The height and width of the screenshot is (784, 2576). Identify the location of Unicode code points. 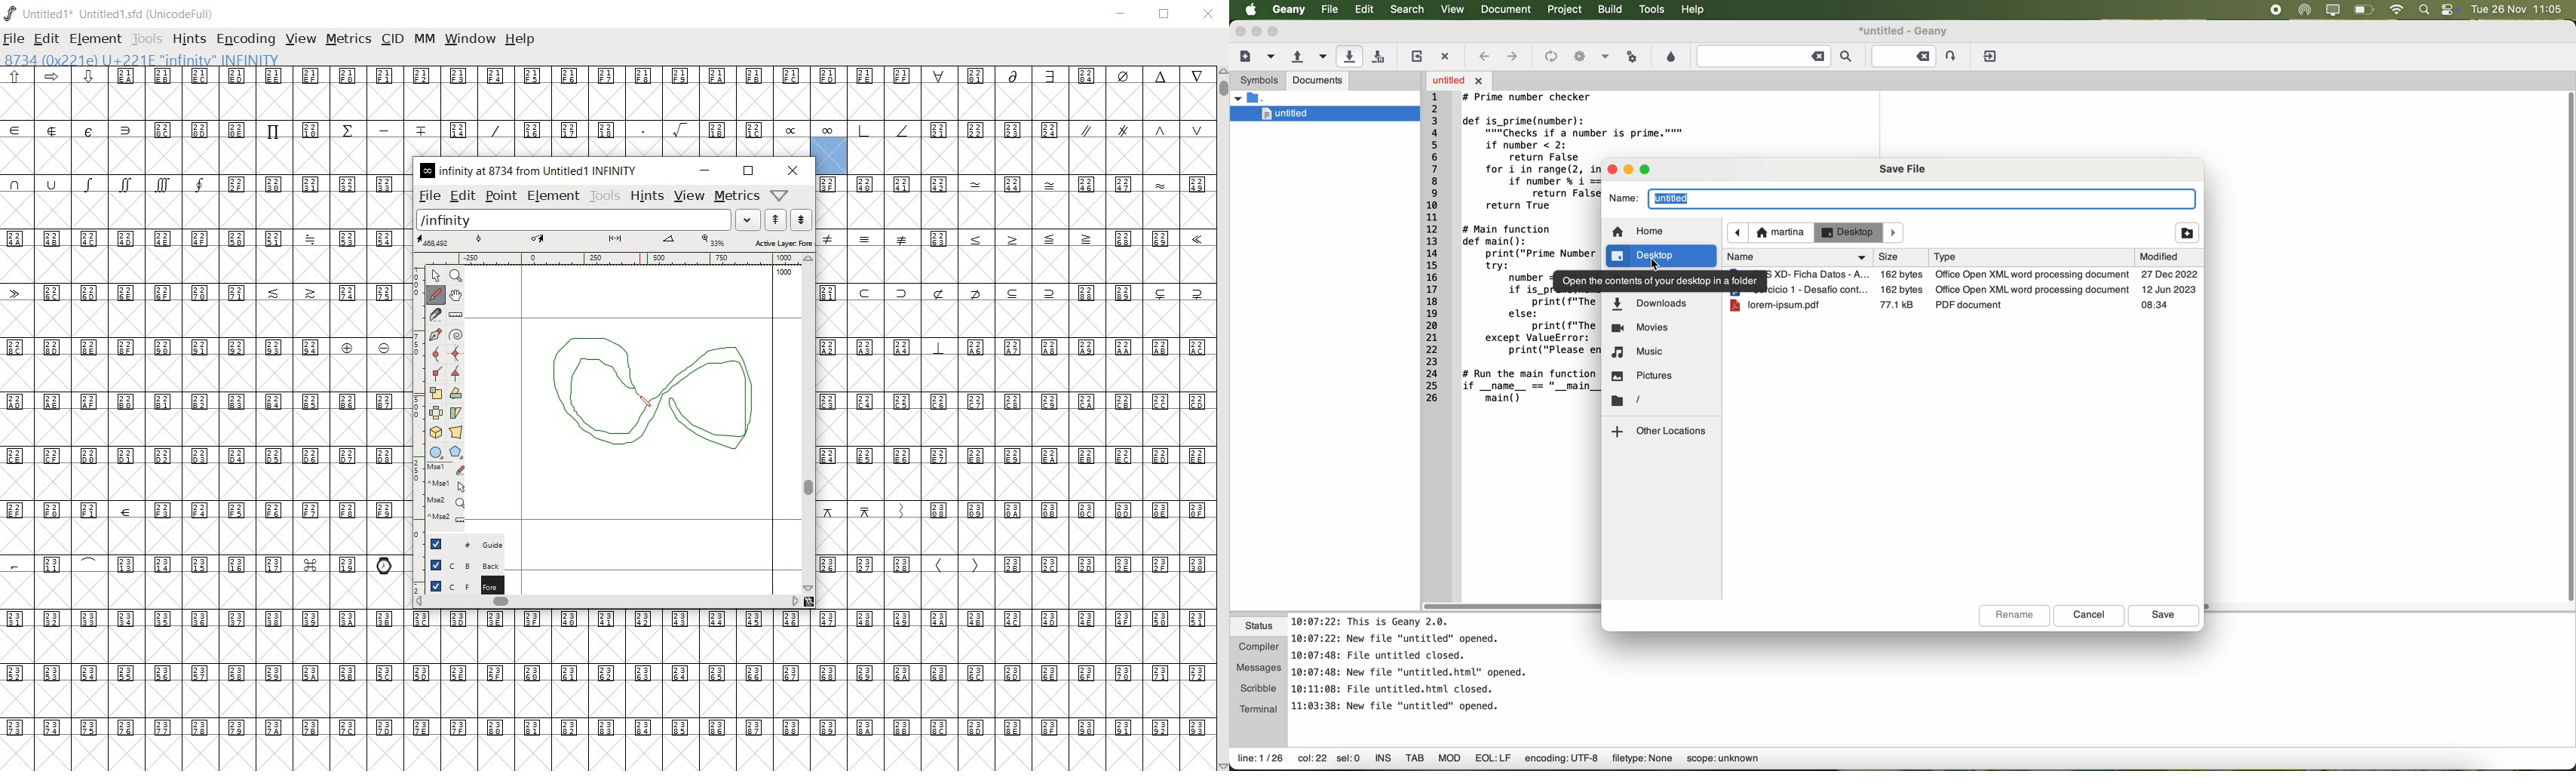
(188, 564).